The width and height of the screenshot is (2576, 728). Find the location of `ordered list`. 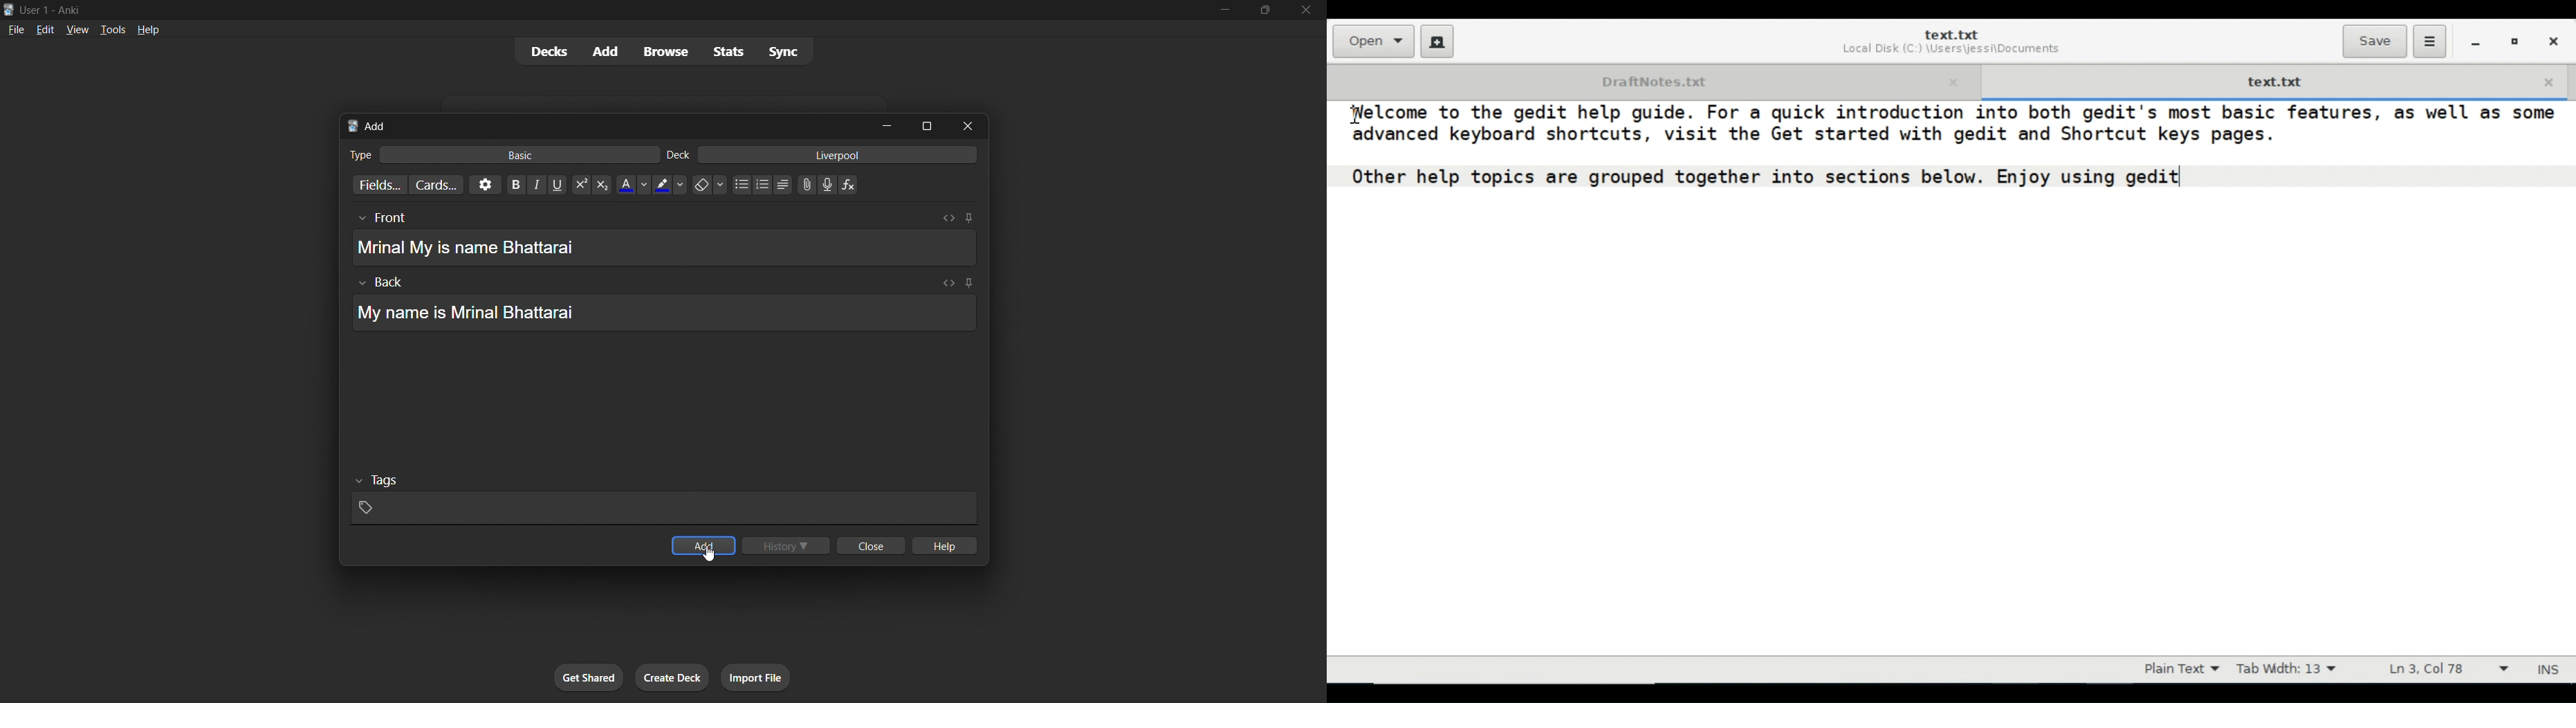

ordered list is located at coordinates (765, 185).